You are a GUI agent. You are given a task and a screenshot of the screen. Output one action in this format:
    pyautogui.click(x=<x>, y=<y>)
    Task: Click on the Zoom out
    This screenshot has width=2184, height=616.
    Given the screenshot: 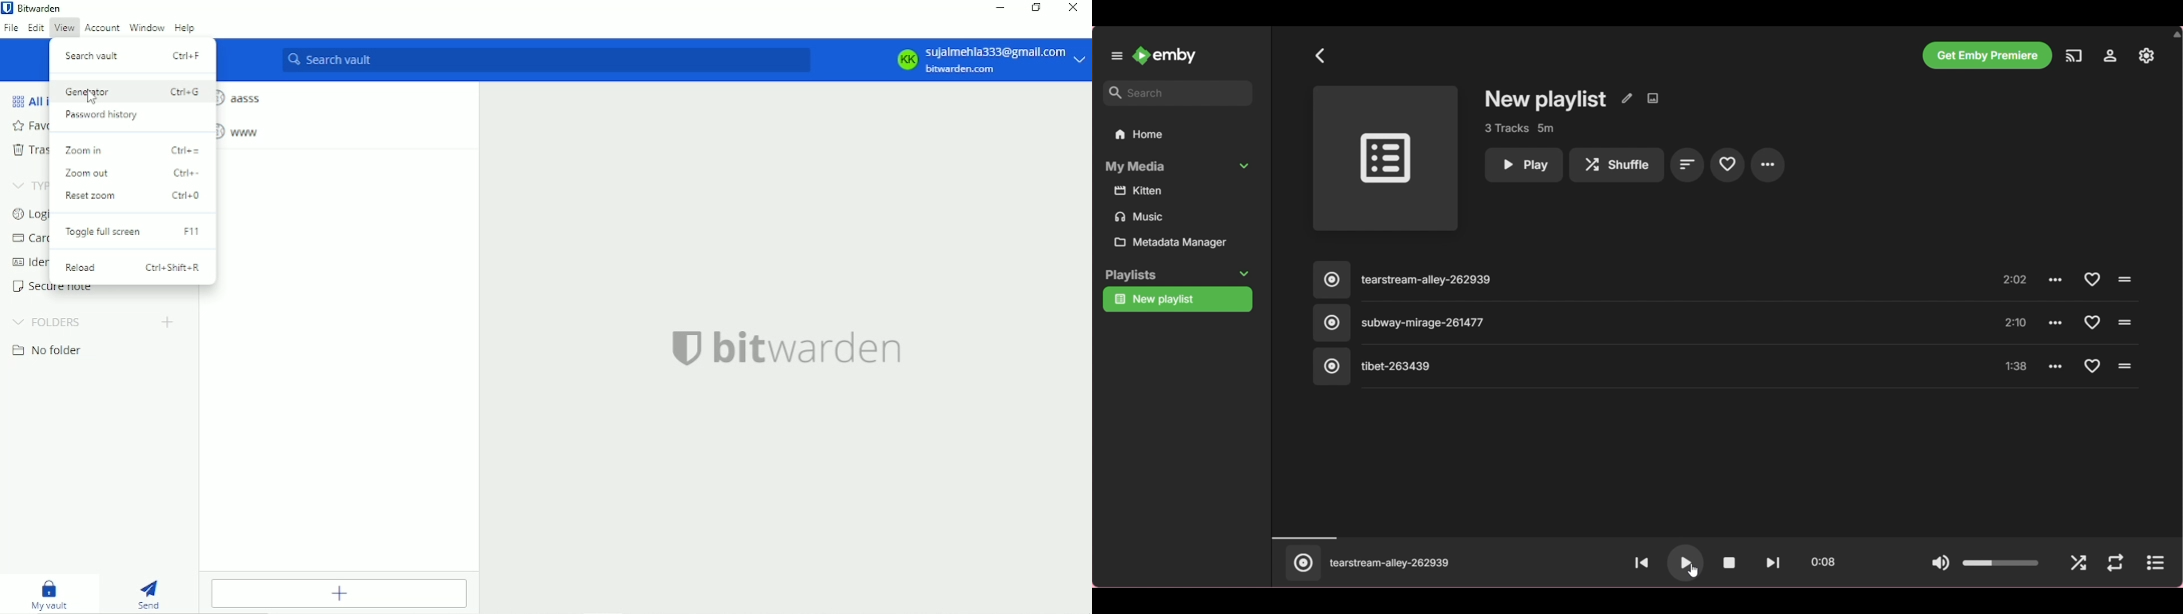 What is the action you would take?
    pyautogui.click(x=132, y=174)
    